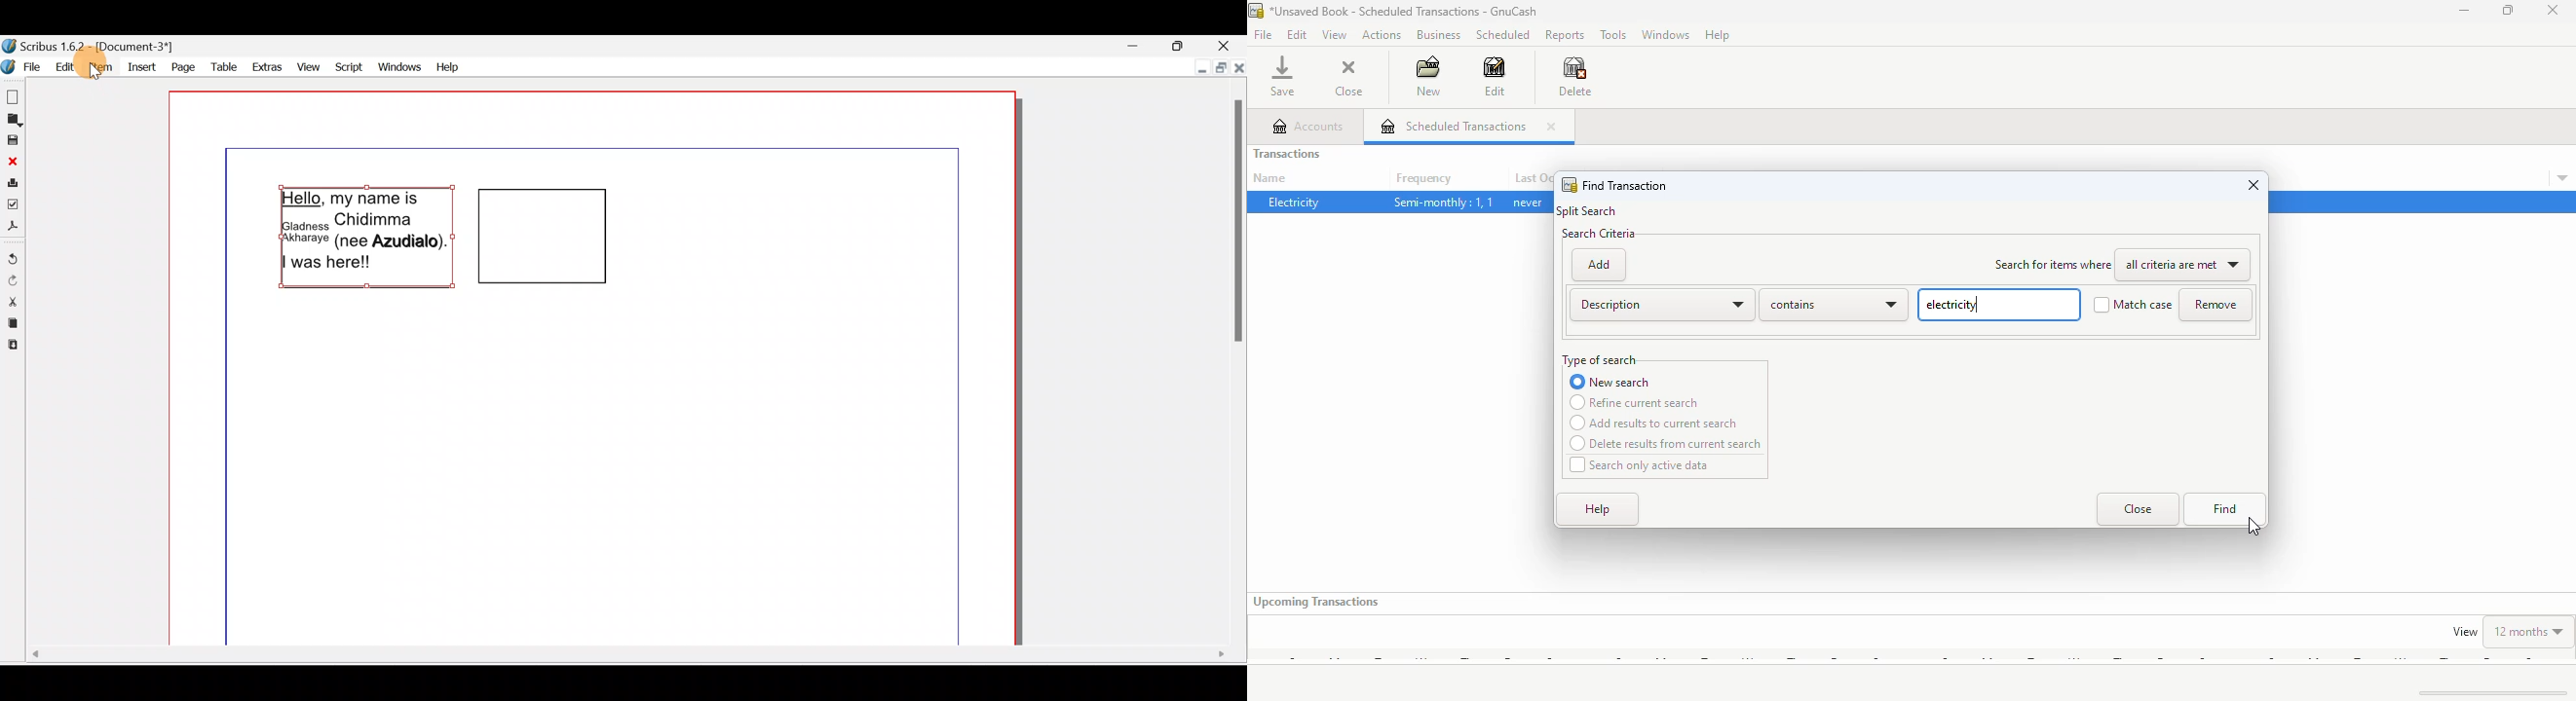 This screenshot has height=728, width=2576. I want to click on Close, so click(1224, 44).